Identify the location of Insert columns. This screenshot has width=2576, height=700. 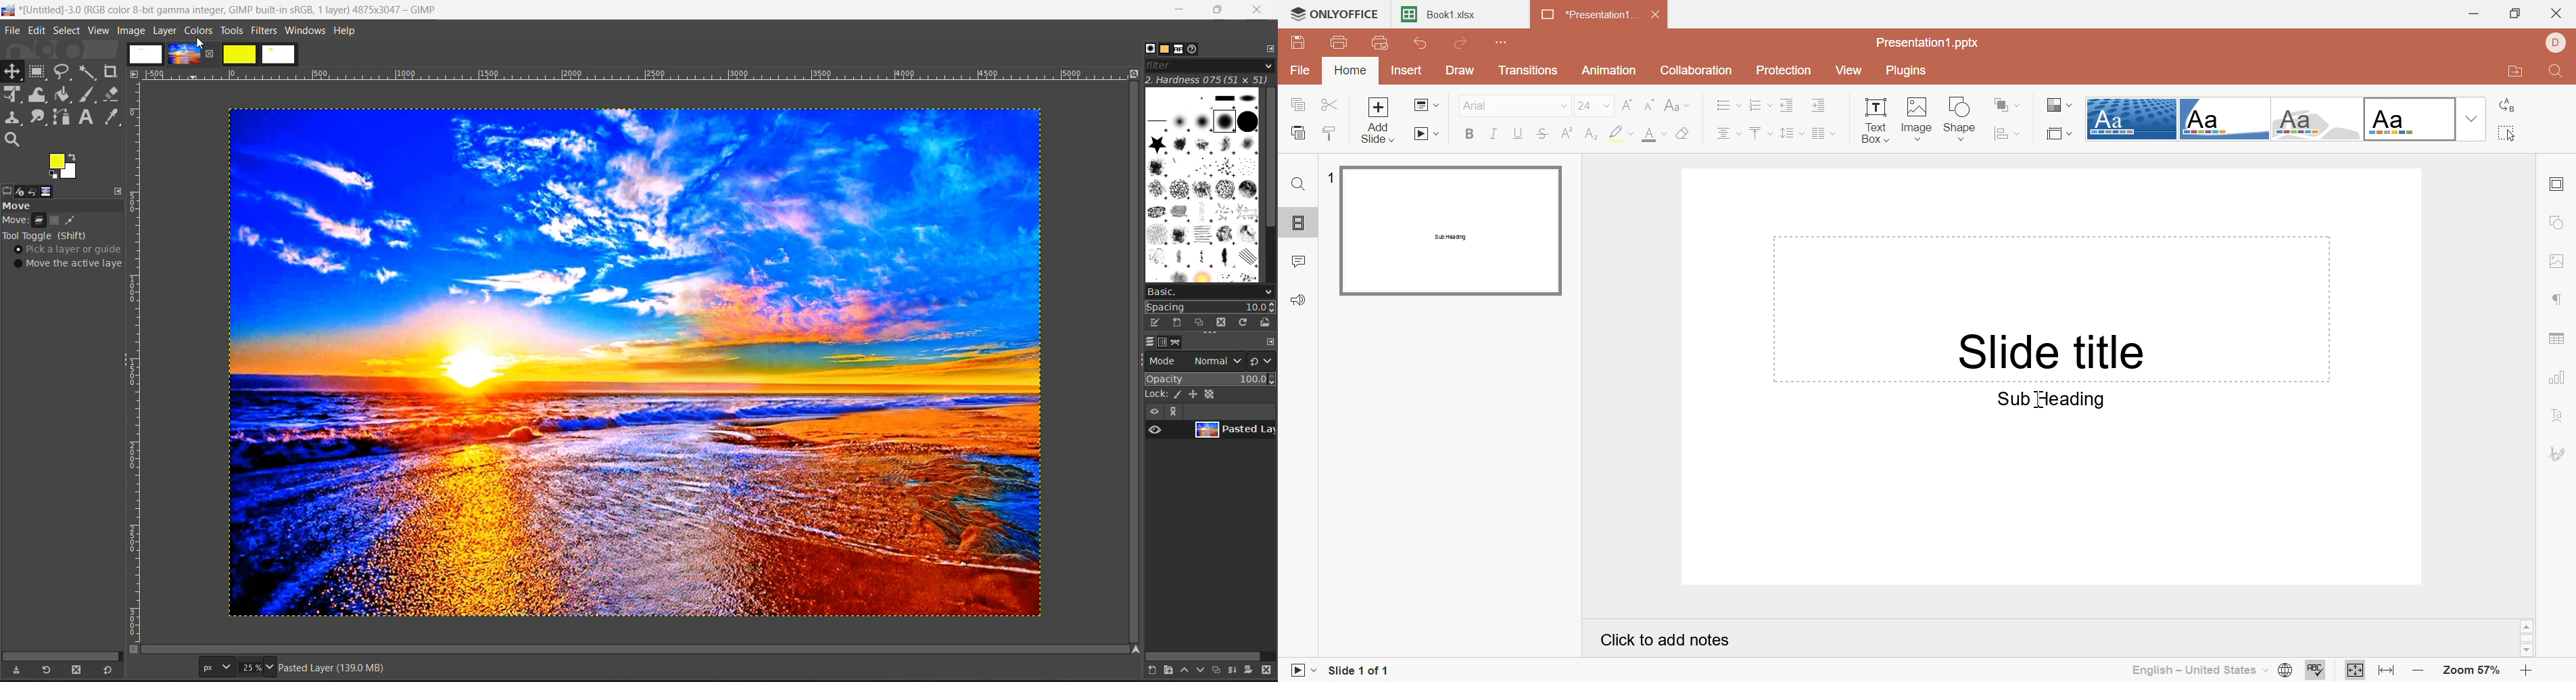
(1826, 133).